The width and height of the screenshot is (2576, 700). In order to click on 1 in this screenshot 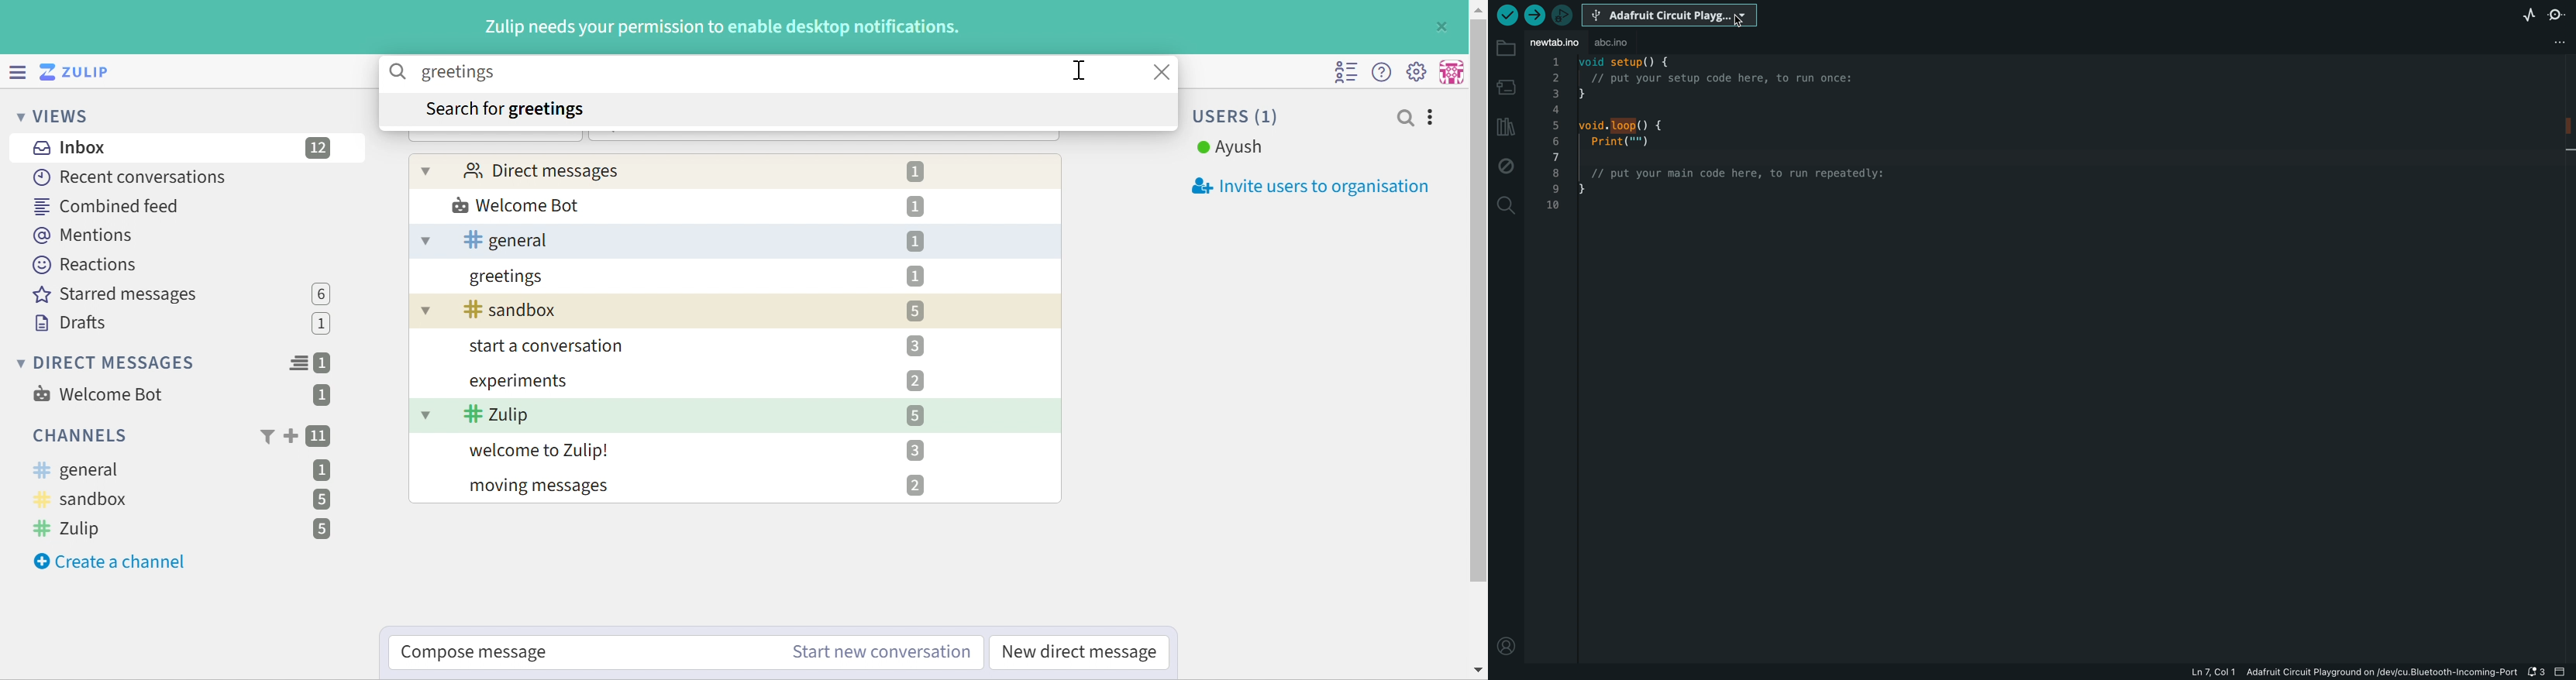, I will do `click(325, 363)`.